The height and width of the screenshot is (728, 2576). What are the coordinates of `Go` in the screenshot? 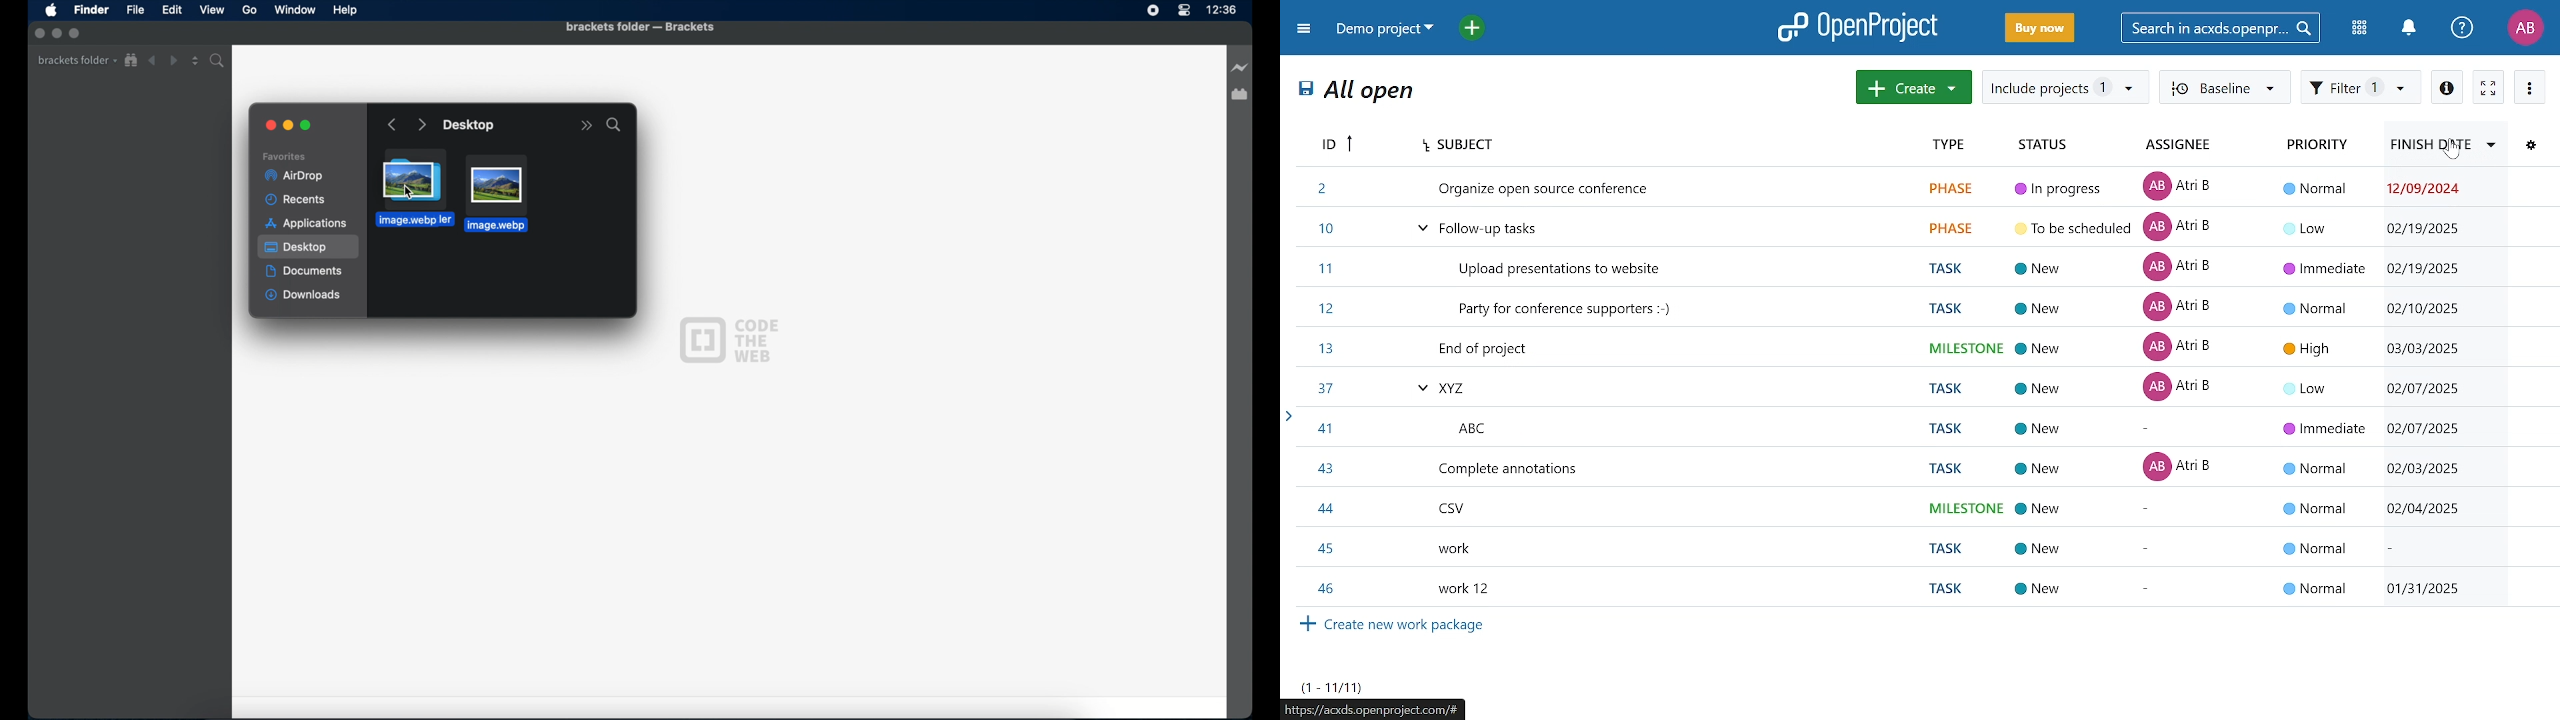 It's located at (249, 9).